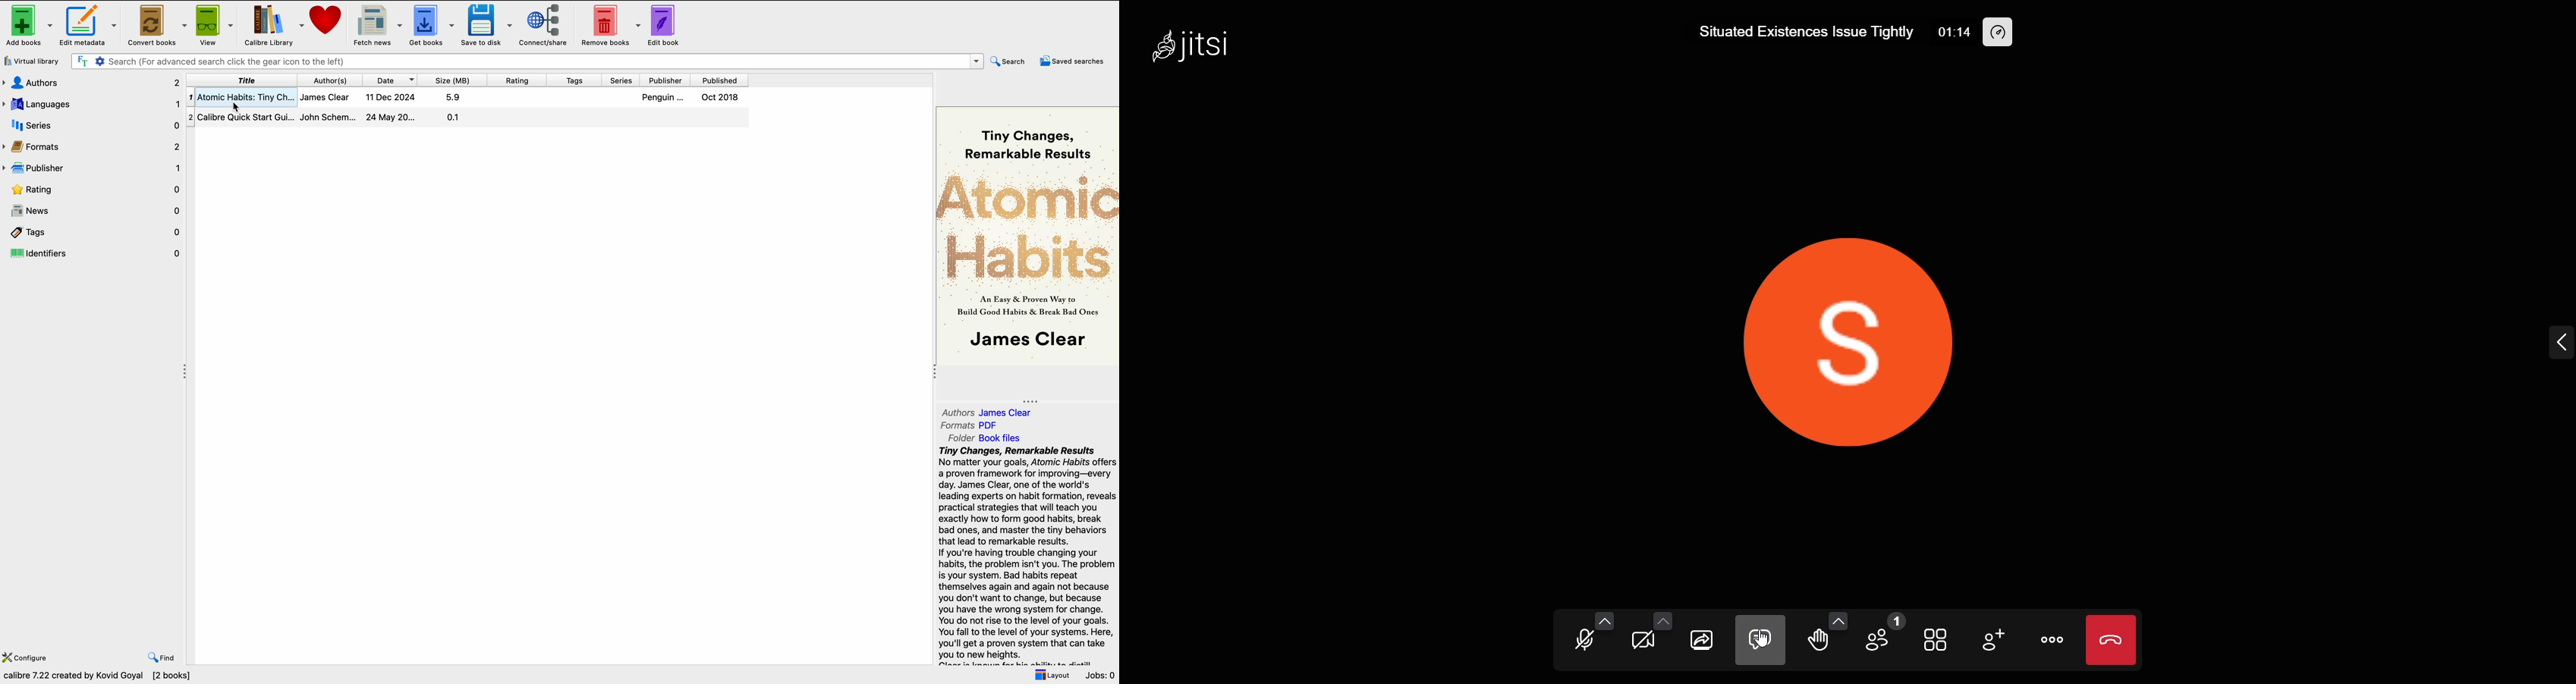 The height and width of the screenshot is (700, 2576). What do you see at coordinates (433, 25) in the screenshot?
I see `get books` at bounding box center [433, 25].